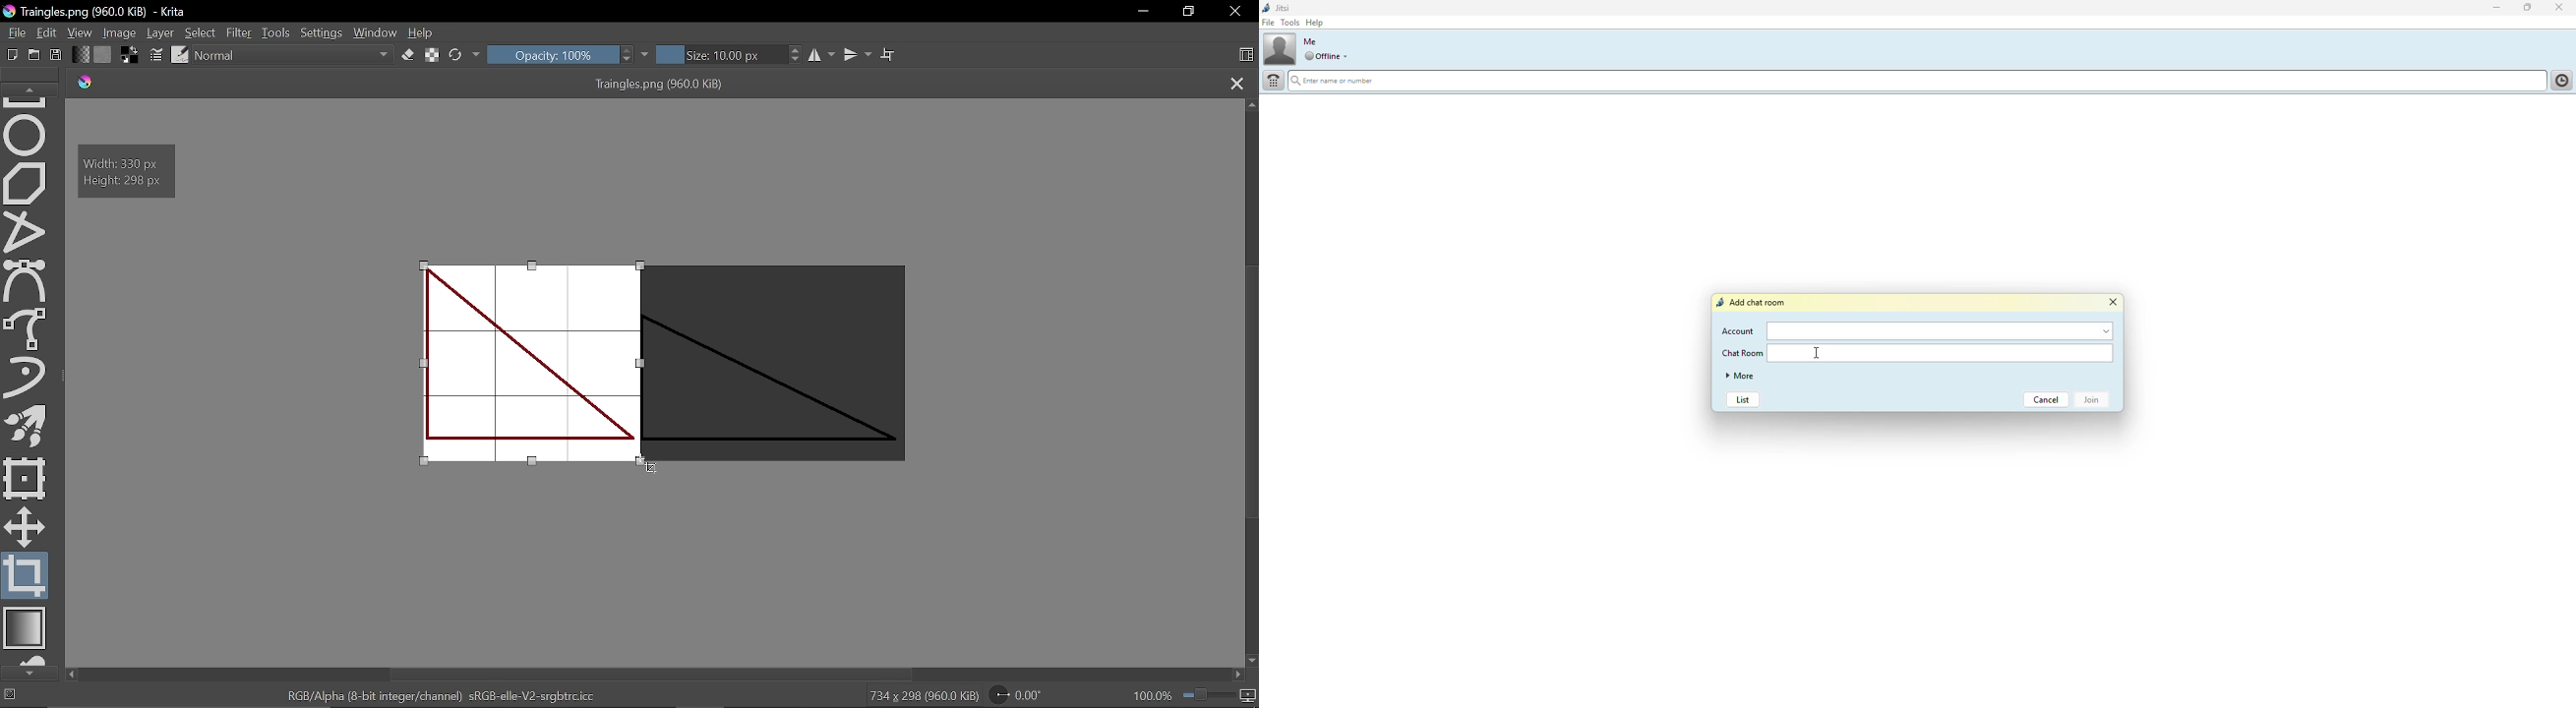 The image size is (2576, 728). What do you see at coordinates (530, 365) in the screenshot?
I see `Selected part of the image` at bounding box center [530, 365].